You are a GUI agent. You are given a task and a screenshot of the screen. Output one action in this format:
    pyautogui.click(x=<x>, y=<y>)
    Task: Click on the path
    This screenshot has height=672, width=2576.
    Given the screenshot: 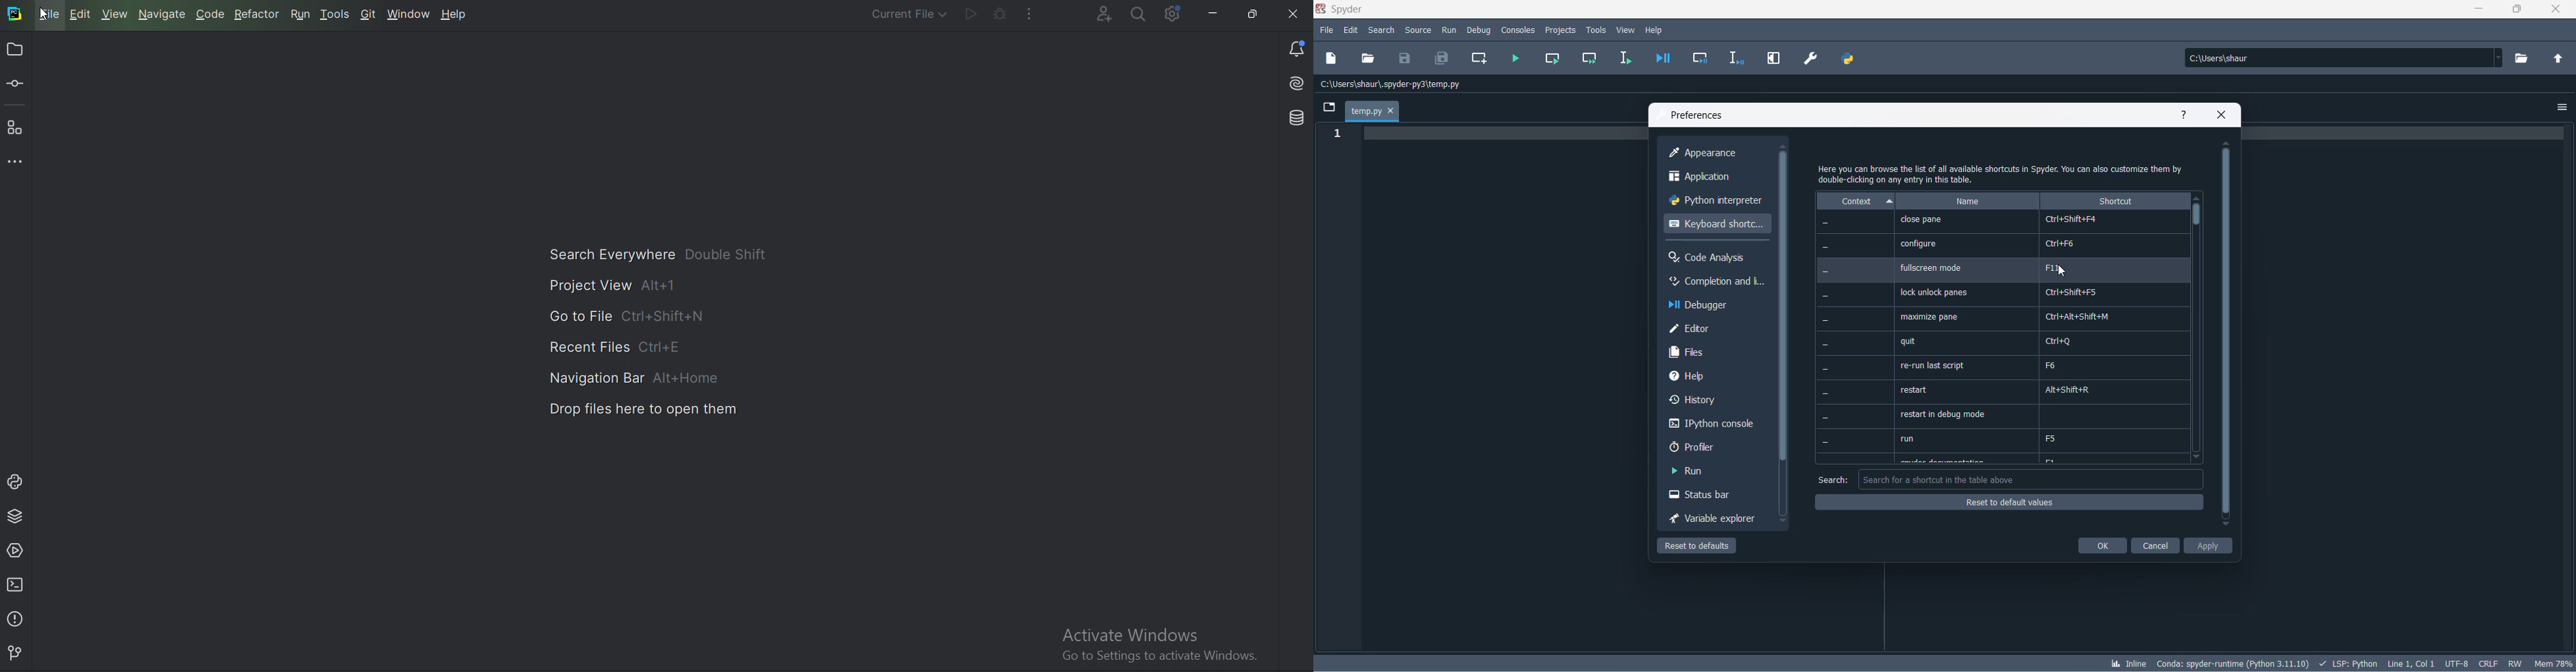 What is the action you would take?
    pyautogui.click(x=2341, y=58)
    